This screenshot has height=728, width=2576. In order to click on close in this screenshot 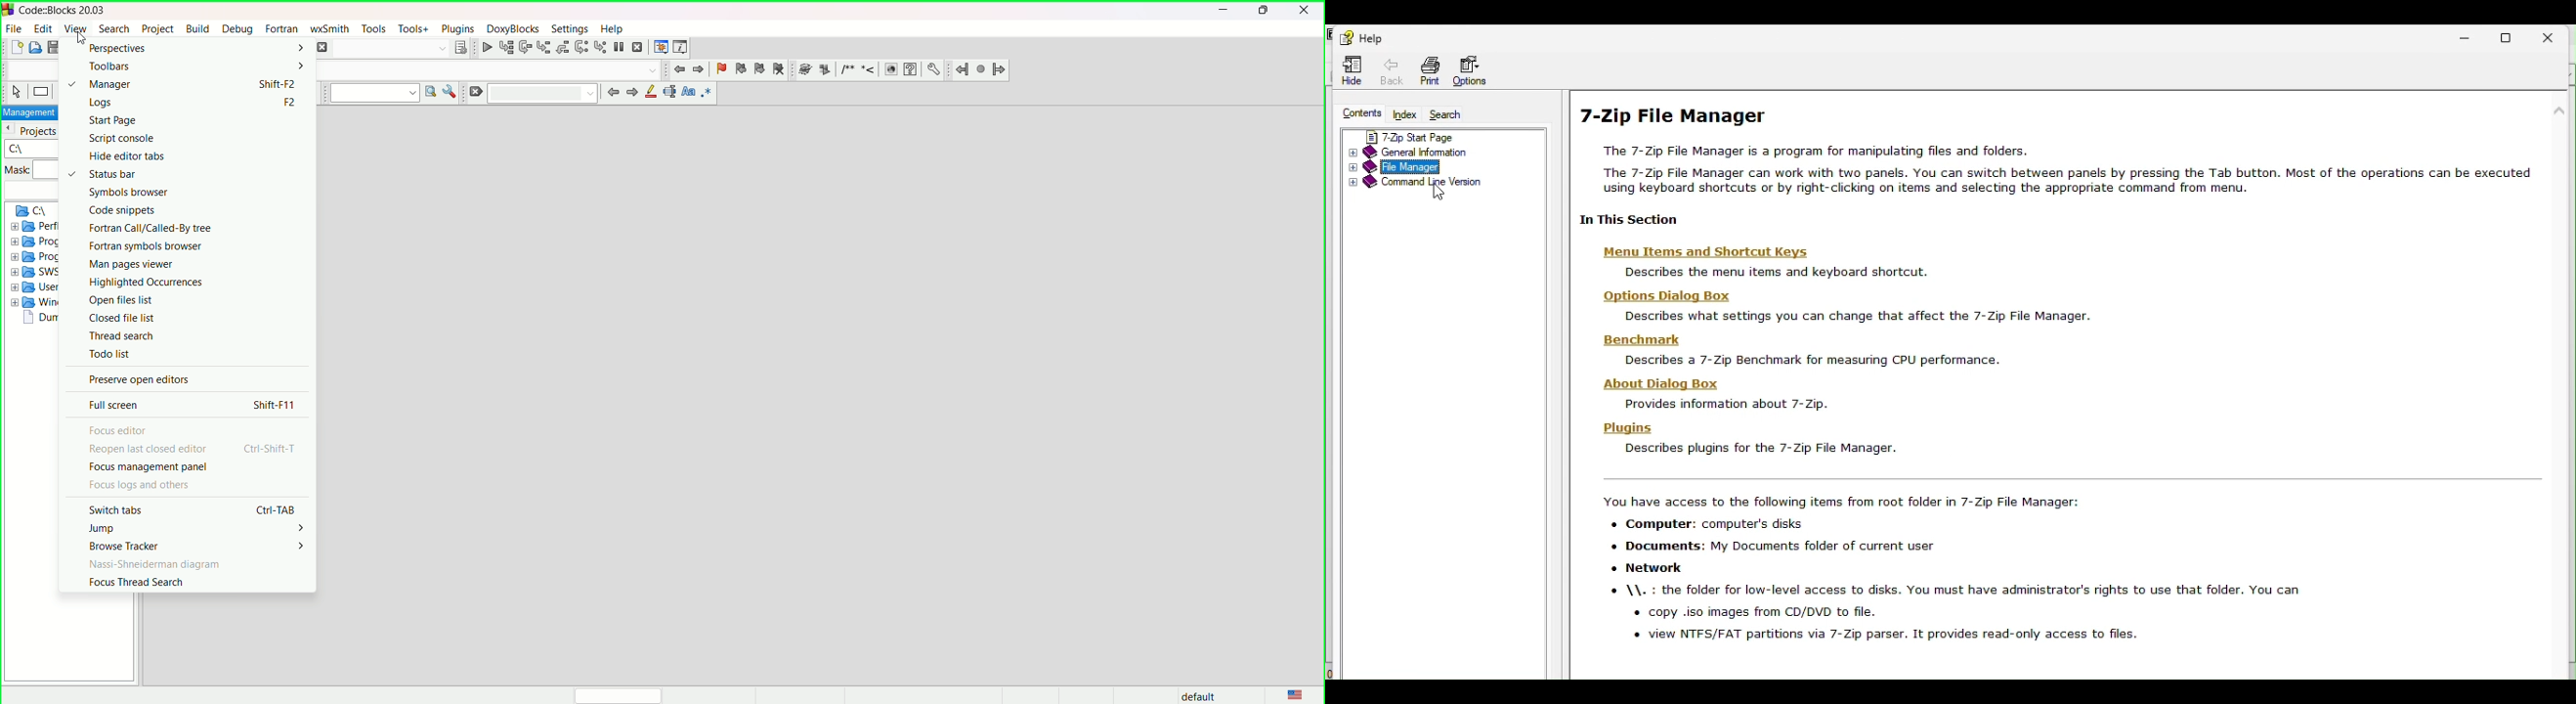, I will do `click(1306, 12)`.